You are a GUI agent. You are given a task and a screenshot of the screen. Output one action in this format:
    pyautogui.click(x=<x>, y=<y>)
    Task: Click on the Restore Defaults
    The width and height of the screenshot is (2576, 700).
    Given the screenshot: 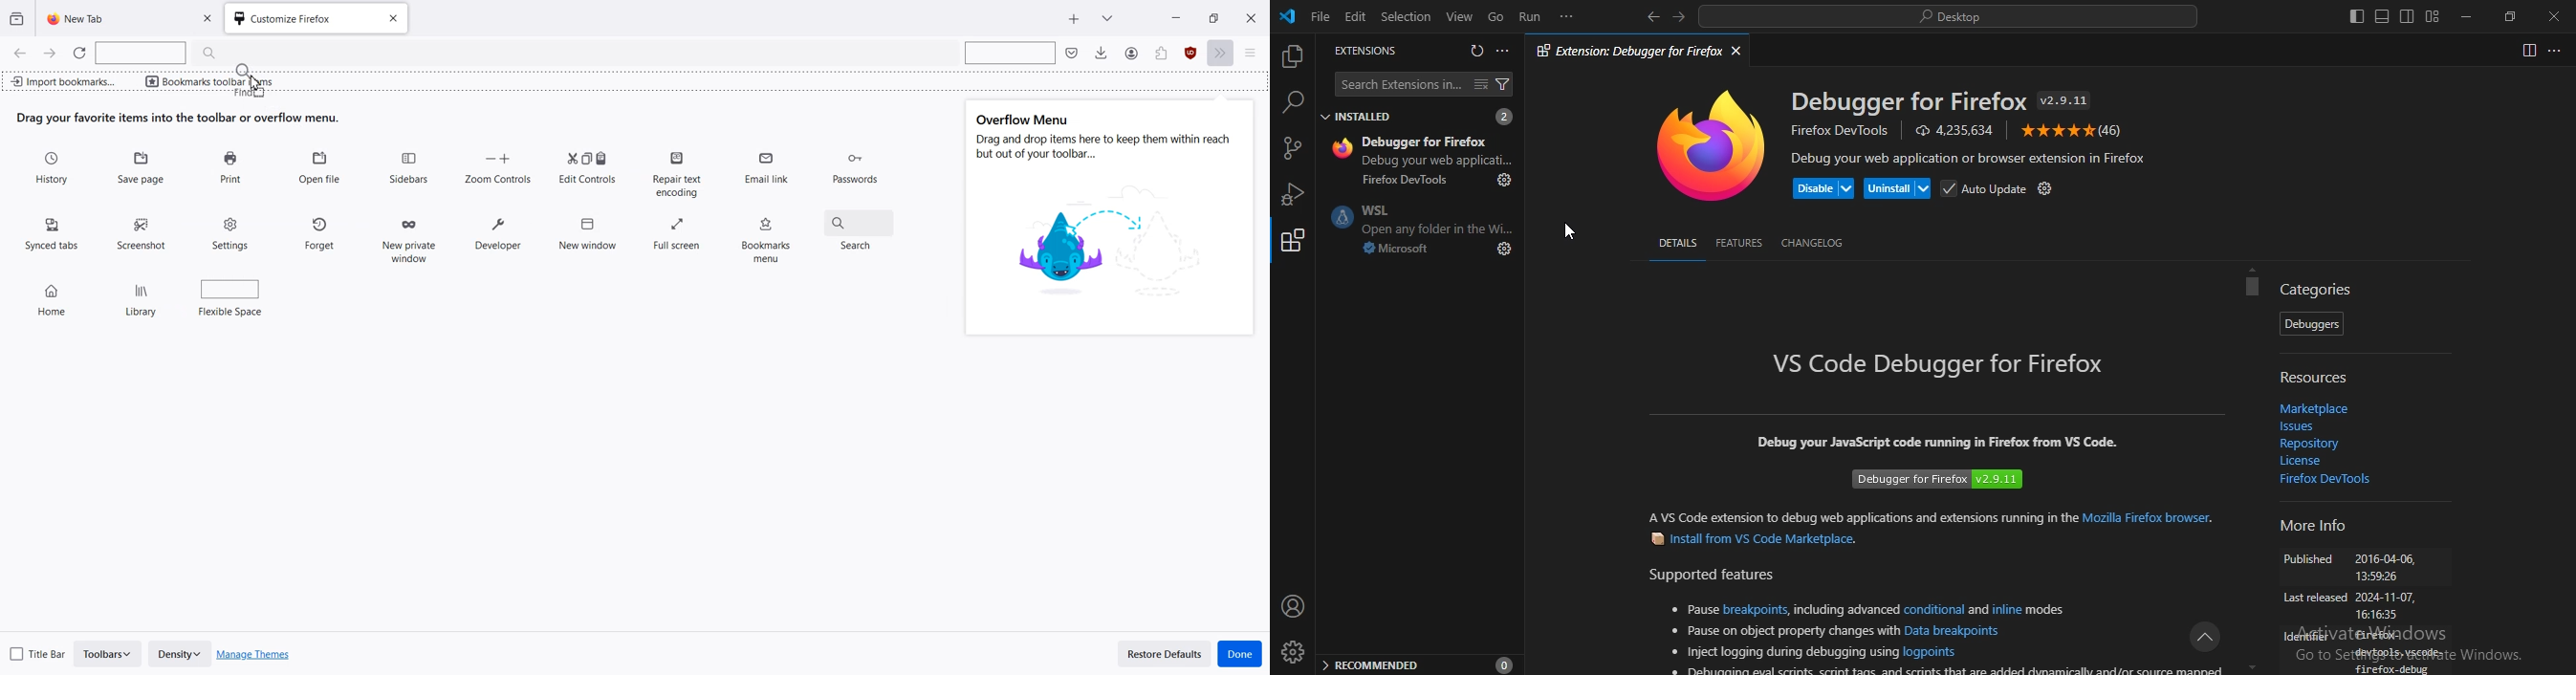 What is the action you would take?
    pyautogui.click(x=1165, y=653)
    